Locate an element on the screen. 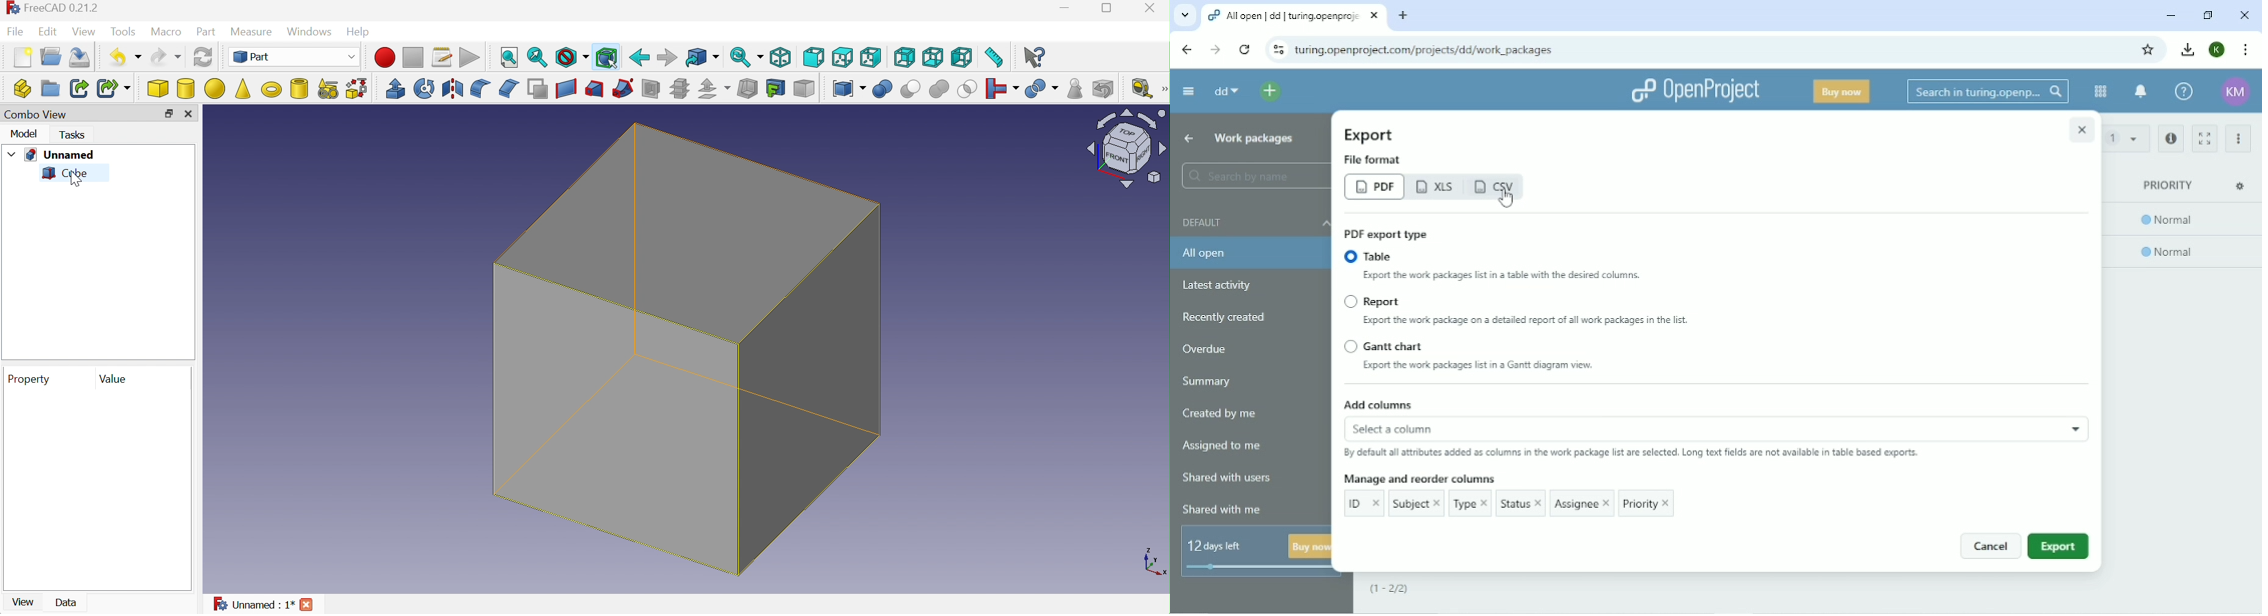 Image resolution: width=2268 pixels, height=616 pixels. Revolve is located at coordinates (425, 88).